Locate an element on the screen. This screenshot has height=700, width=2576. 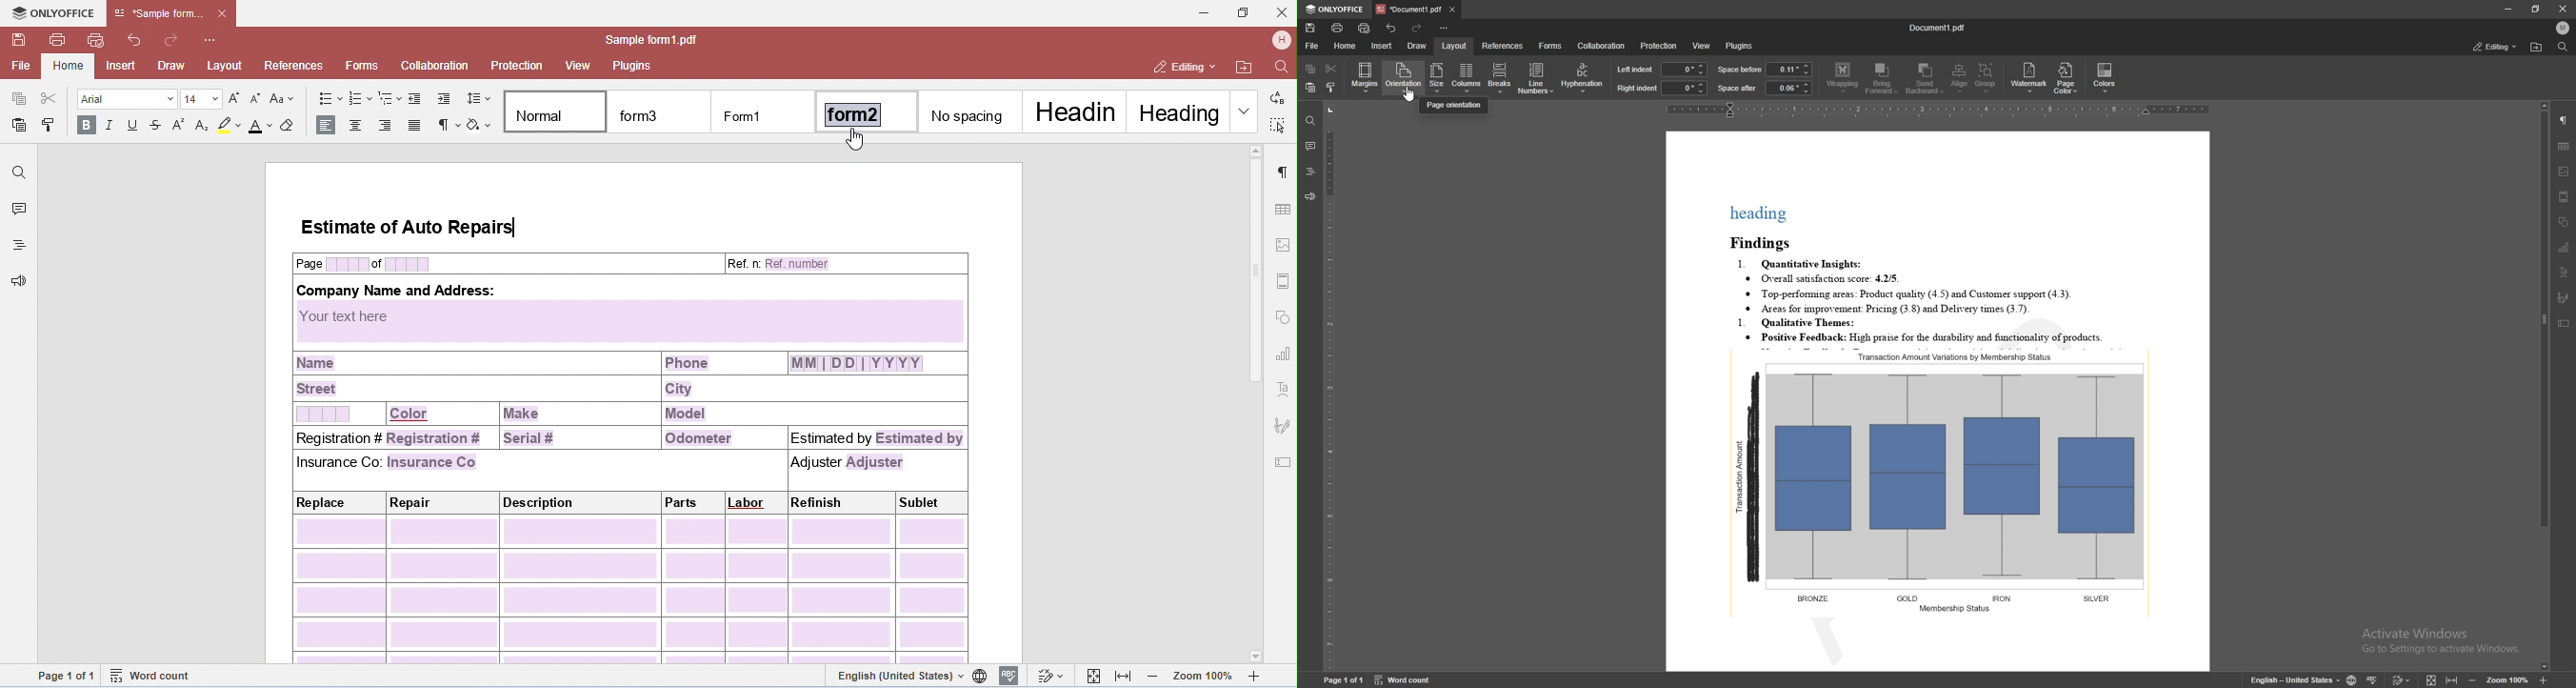
find is located at coordinates (2564, 47).